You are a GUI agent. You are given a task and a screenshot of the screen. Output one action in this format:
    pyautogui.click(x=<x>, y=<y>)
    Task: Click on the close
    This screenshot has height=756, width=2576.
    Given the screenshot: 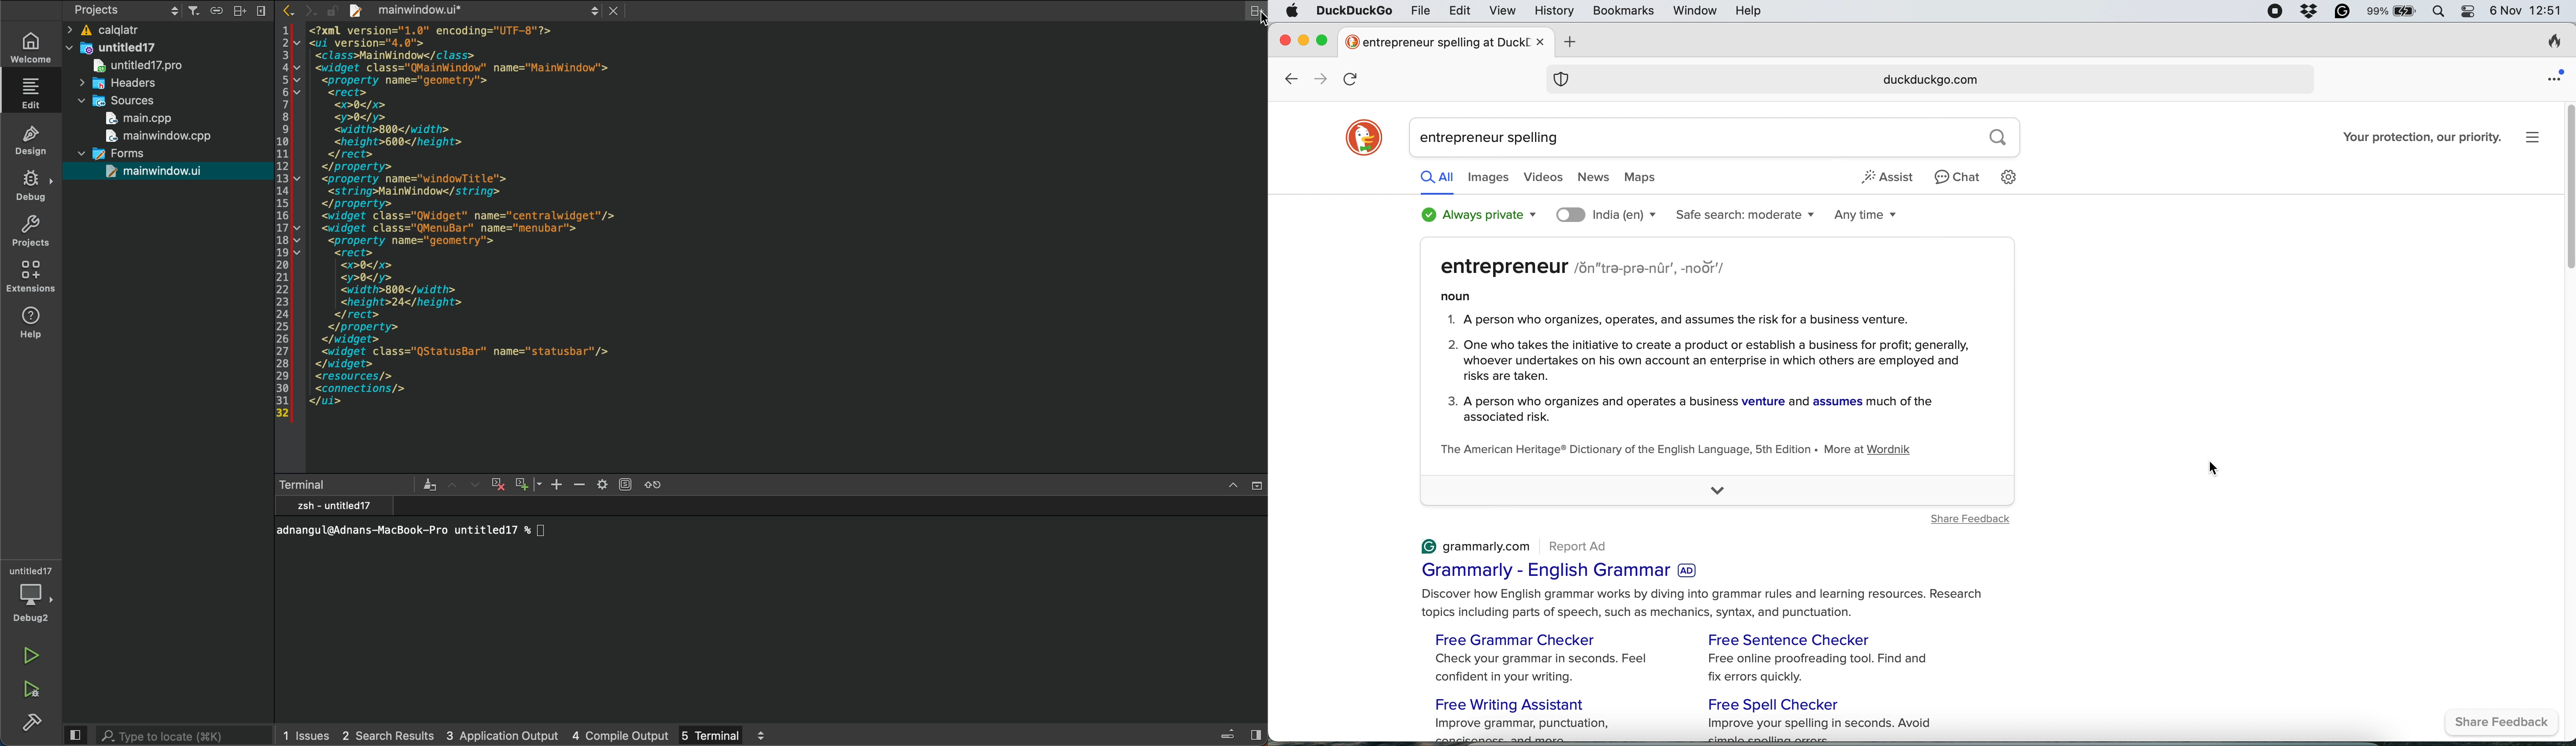 What is the action you would take?
    pyautogui.click(x=1255, y=485)
    